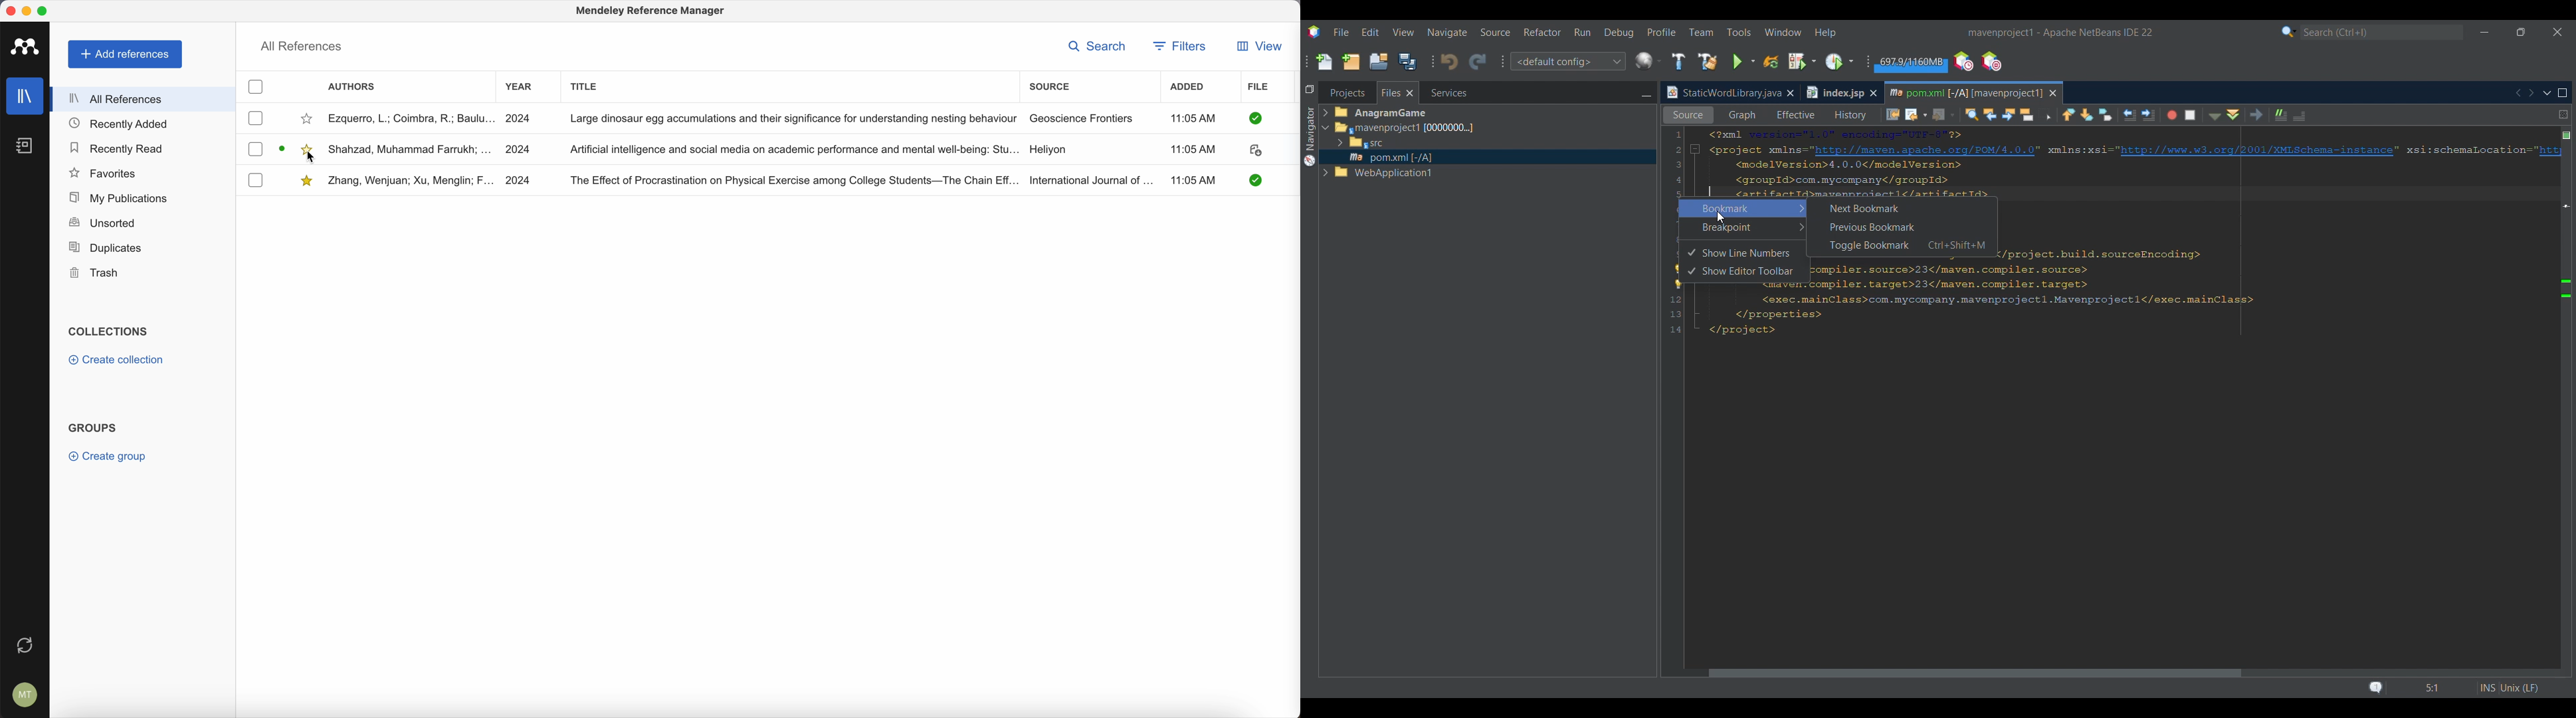 The height and width of the screenshot is (728, 2576). I want to click on Profile main project options, so click(1841, 61).